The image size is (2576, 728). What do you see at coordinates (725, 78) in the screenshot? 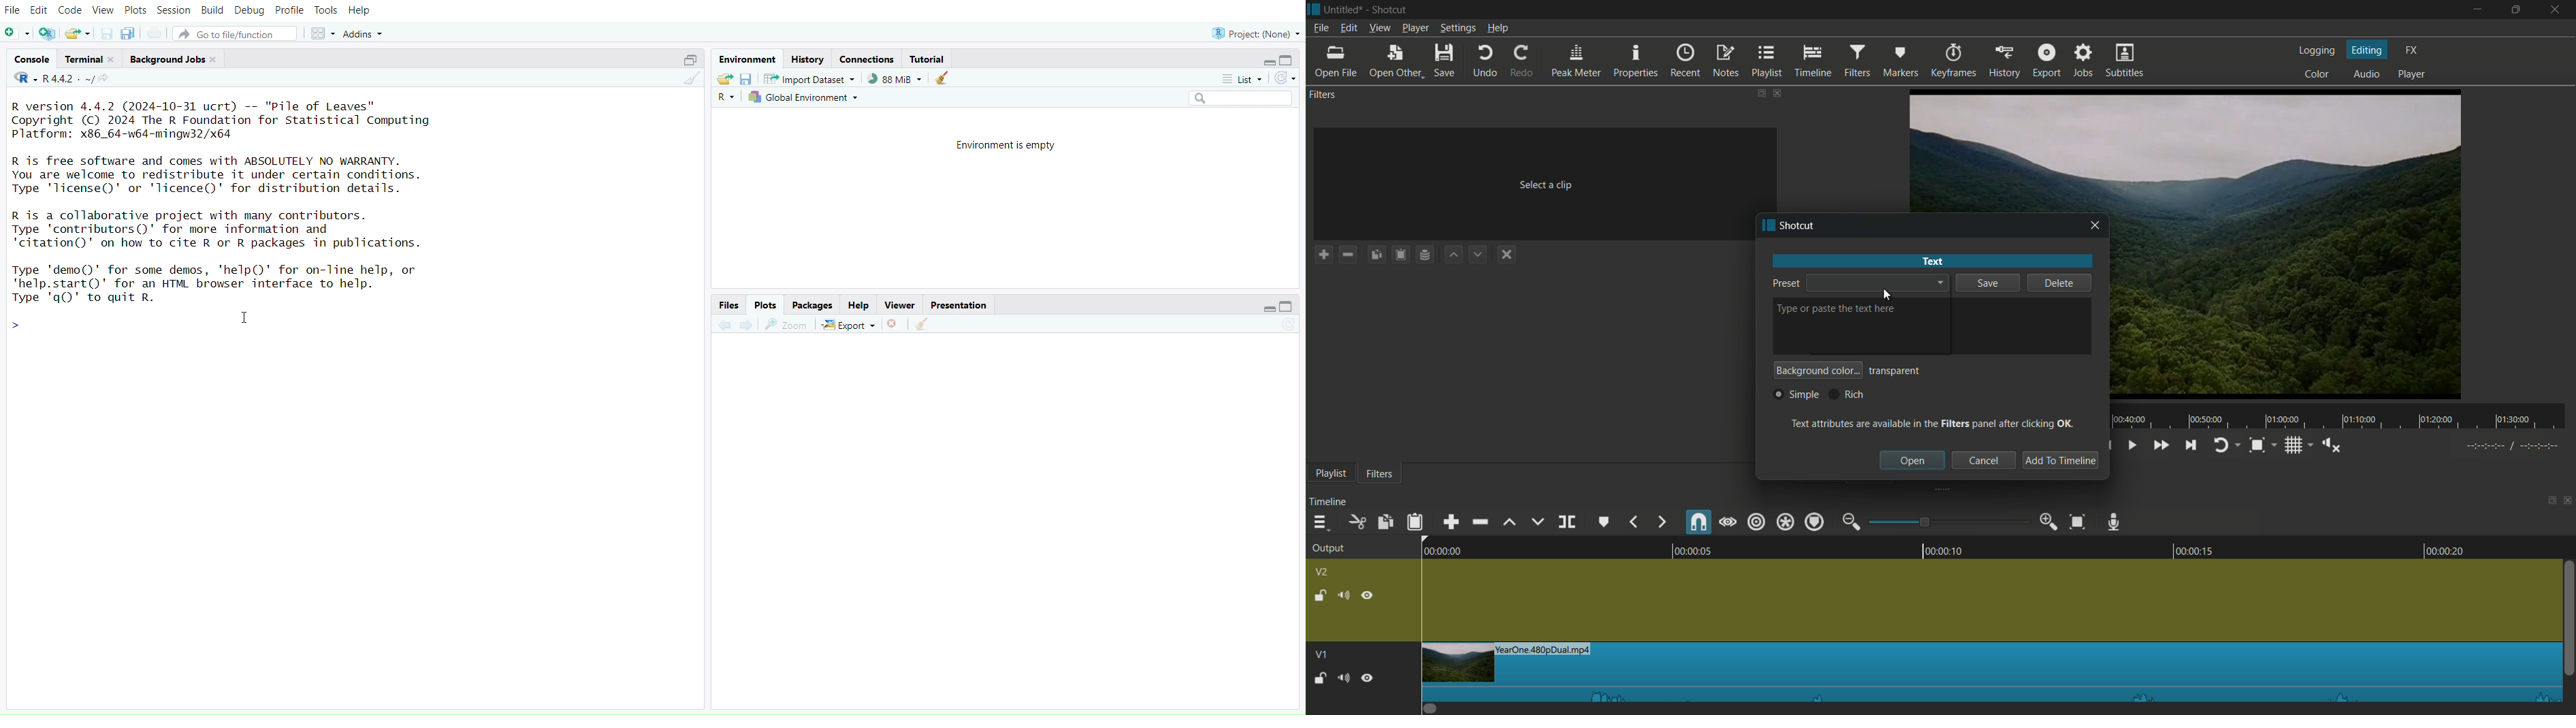
I see `Load workspace` at bounding box center [725, 78].